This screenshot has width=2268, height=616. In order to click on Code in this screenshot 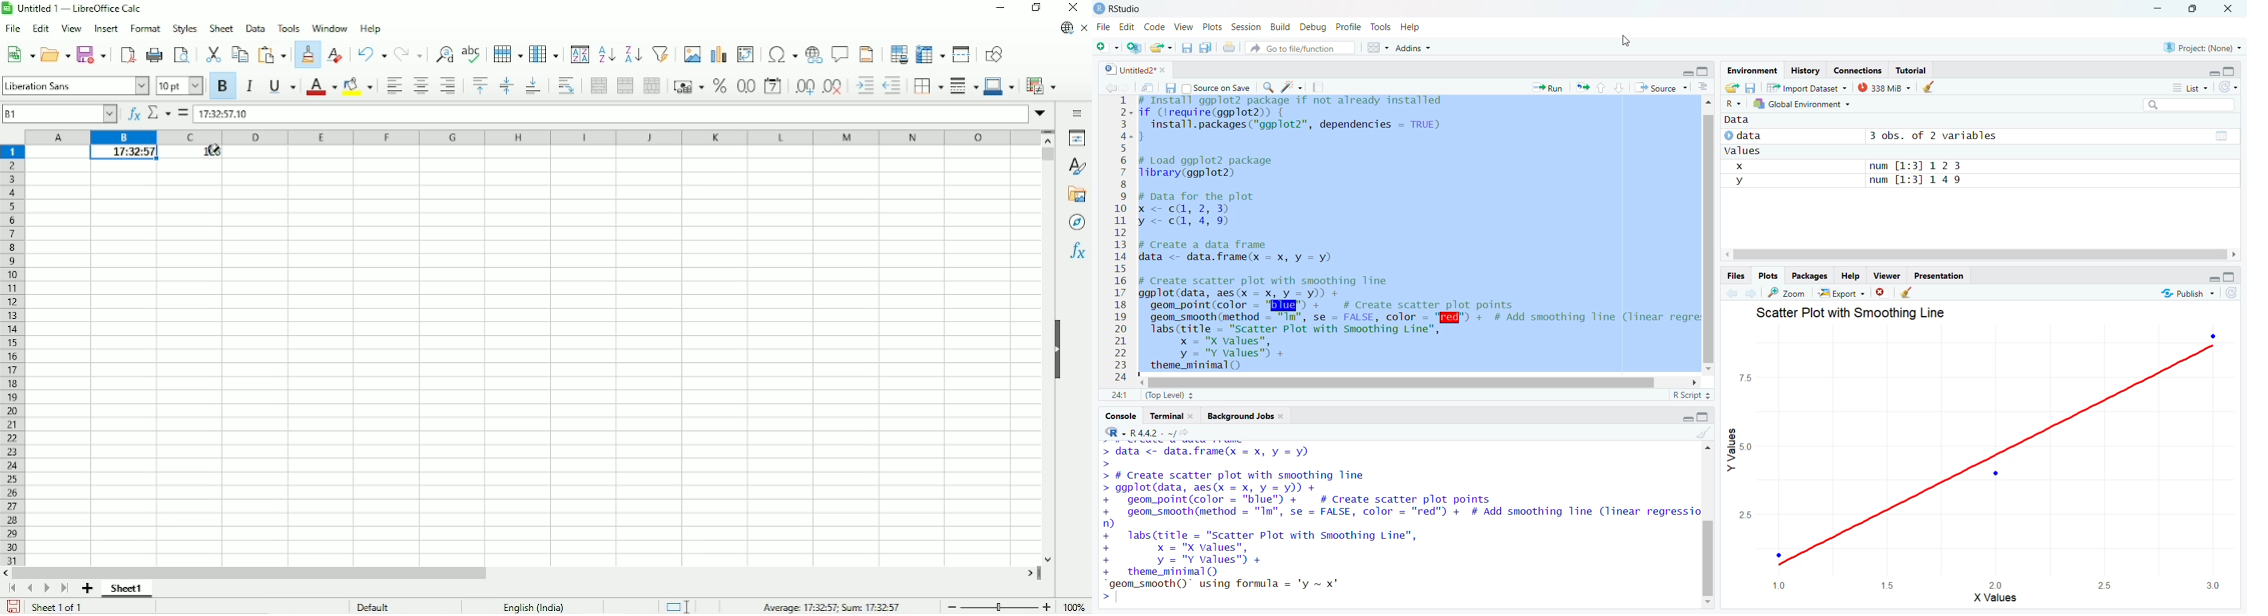, I will do `click(1155, 26)`.